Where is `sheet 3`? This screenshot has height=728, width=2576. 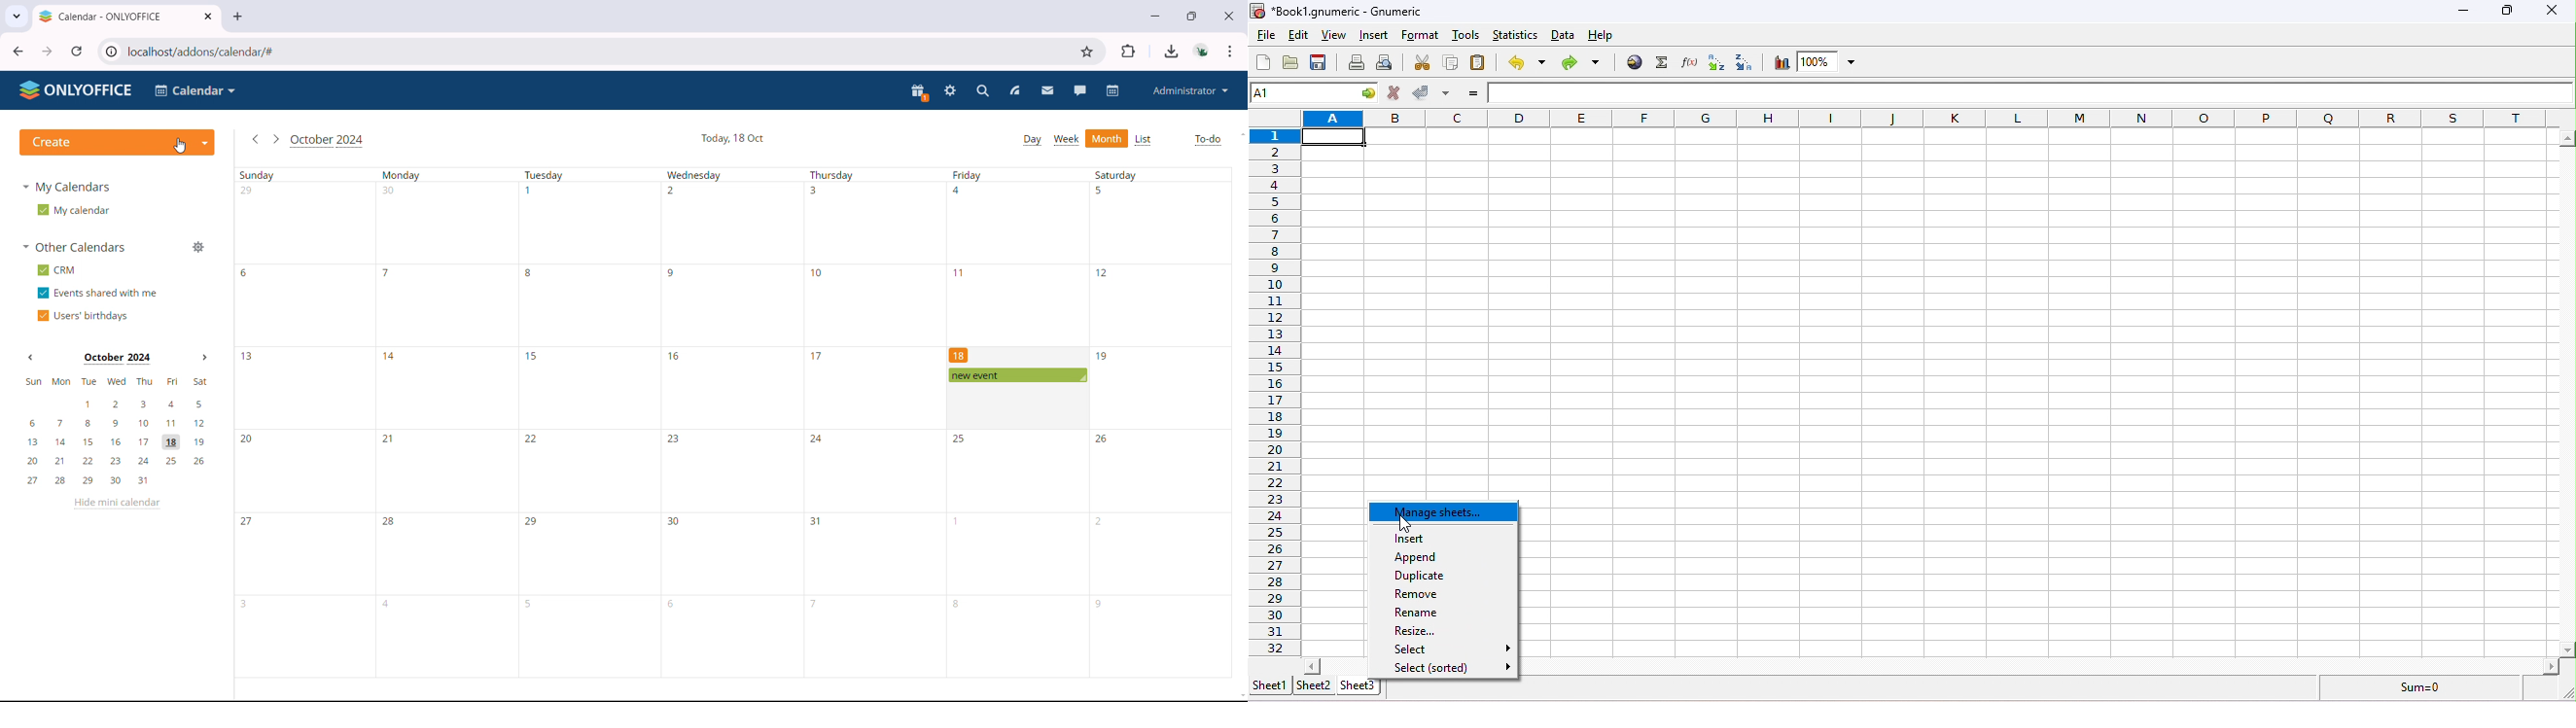
sheet 3 is located at coordinates (1361, 685).